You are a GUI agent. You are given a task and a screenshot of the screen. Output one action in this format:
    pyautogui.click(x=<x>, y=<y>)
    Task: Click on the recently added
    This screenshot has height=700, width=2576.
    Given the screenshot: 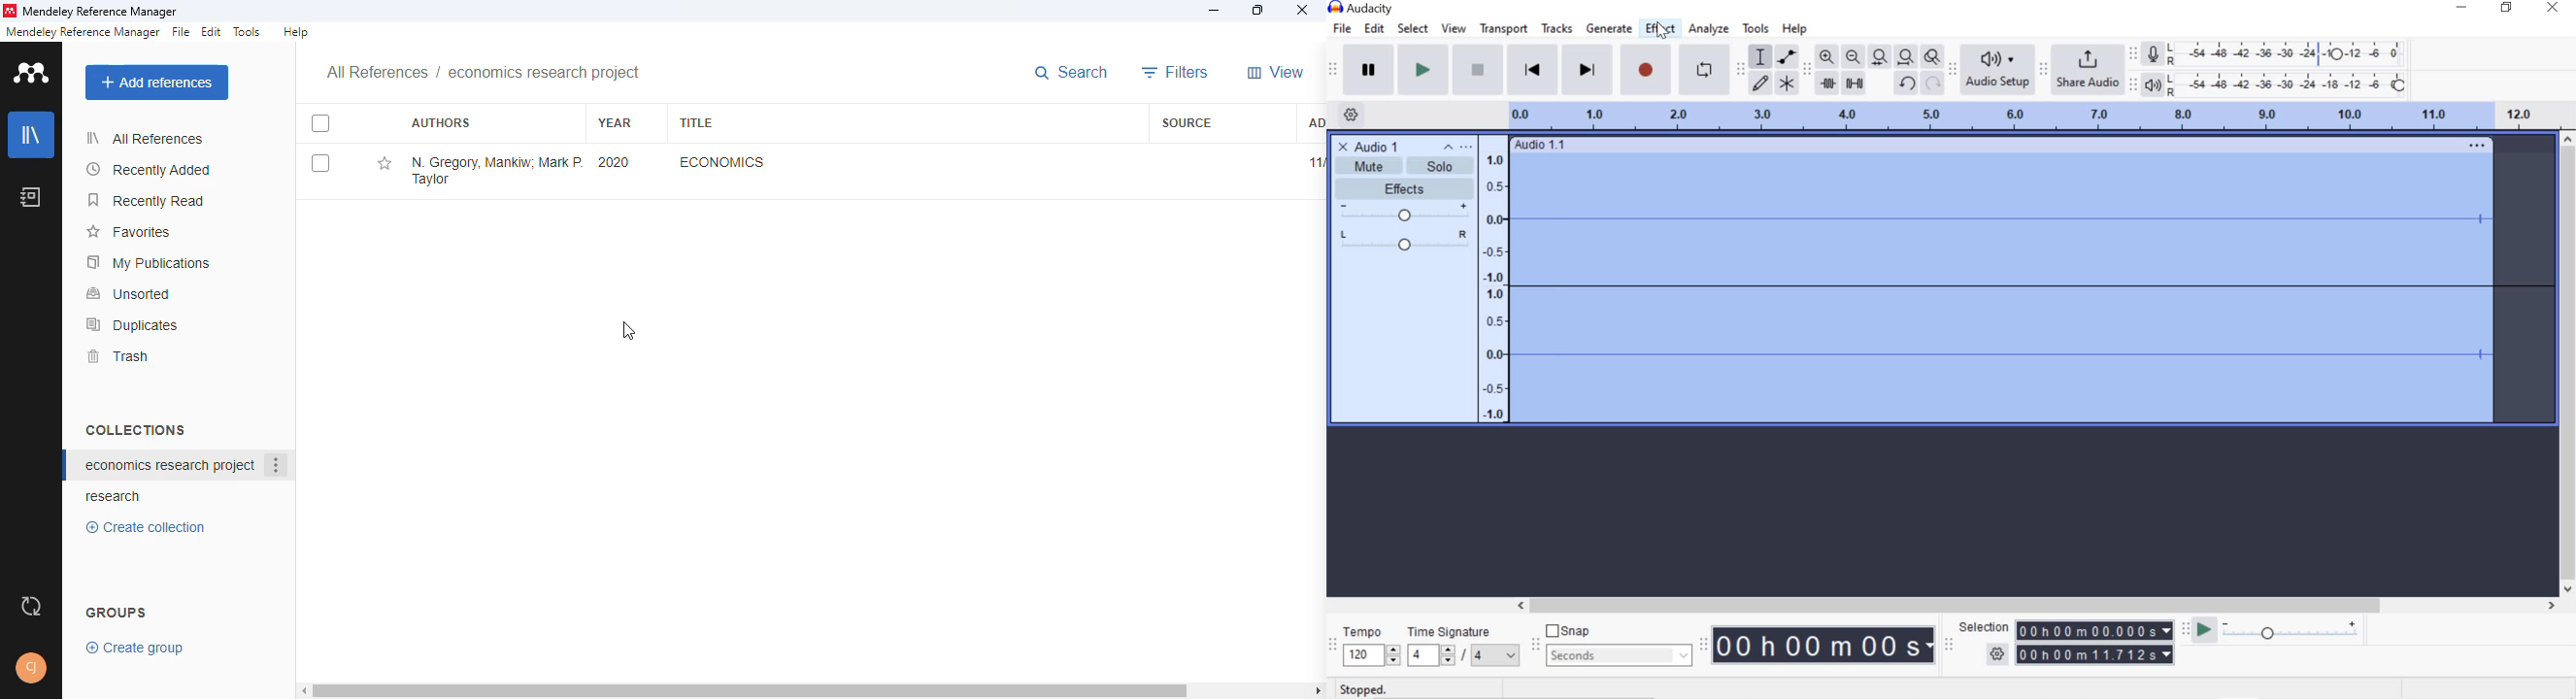 What is the action you would take?
    pyautogui.click(x=150, y=170)
    